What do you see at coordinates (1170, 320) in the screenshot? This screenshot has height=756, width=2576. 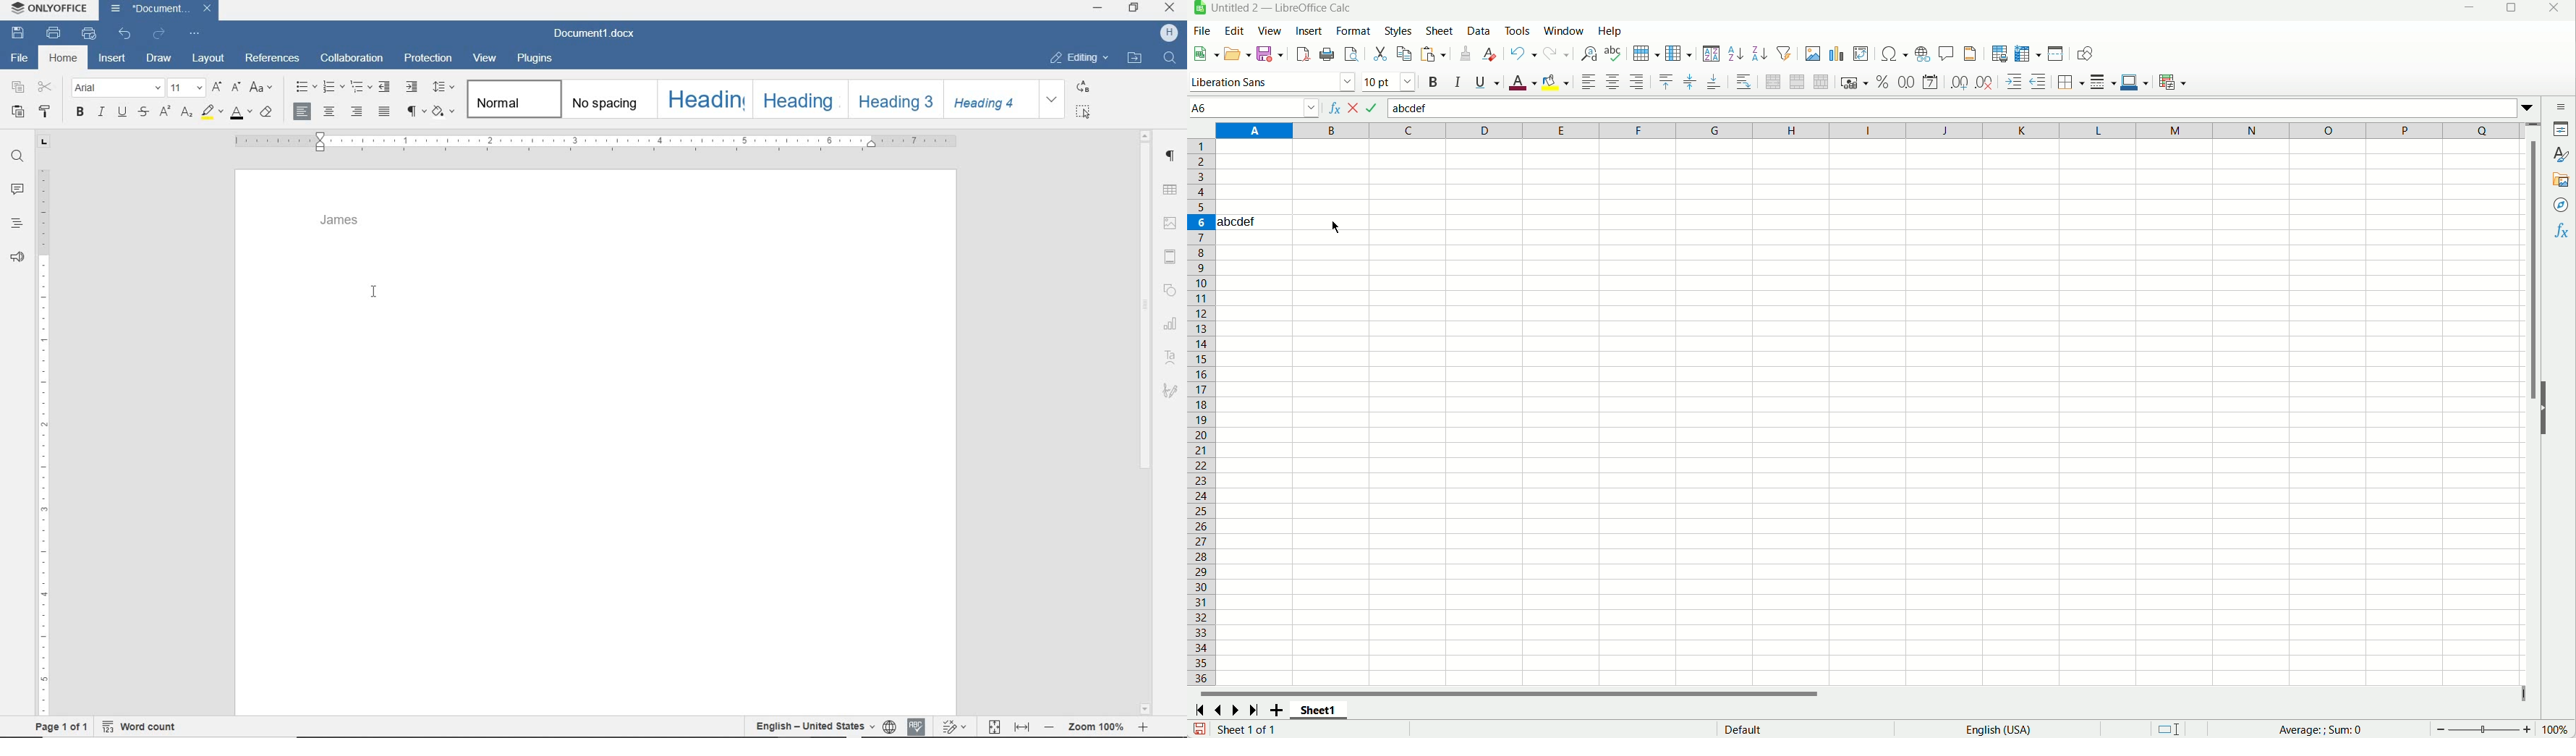 I see `chart` at bounding box center [1170, 320].